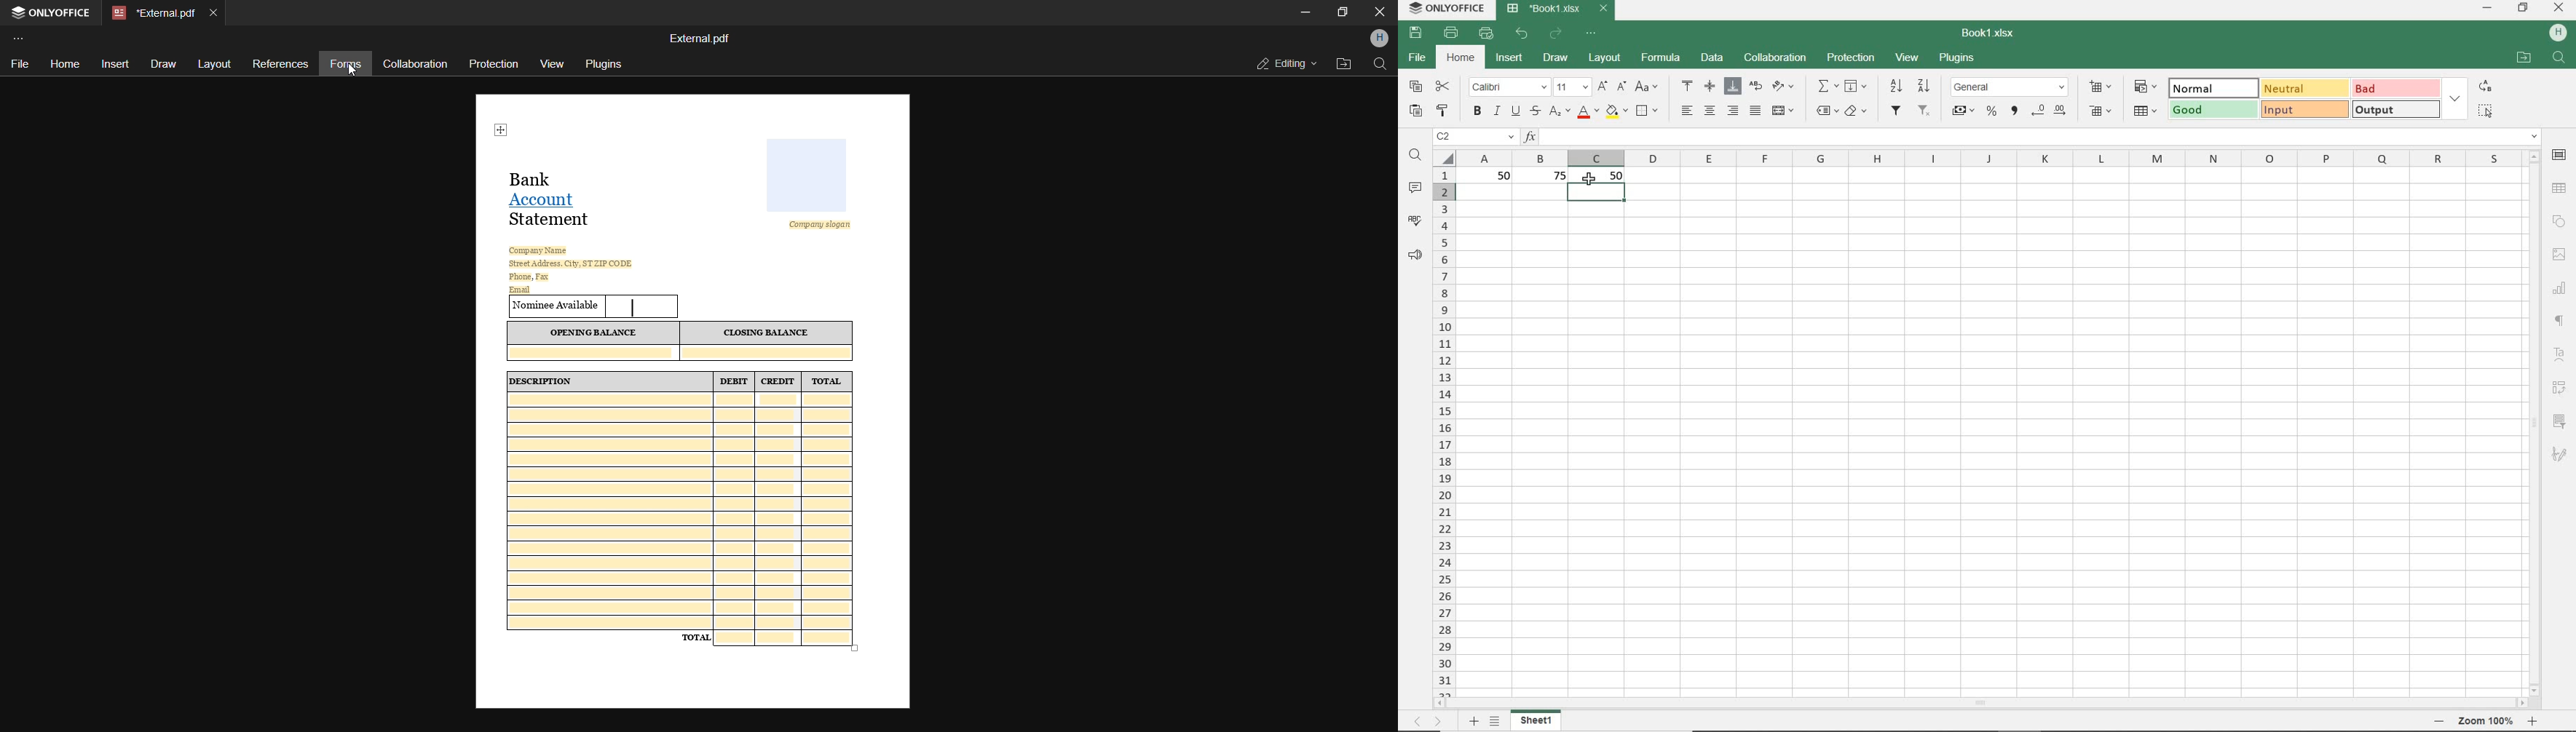  What do you see at coordinates (1559, 111) in the screenshot?
I see `subscript/superscript` at bounding box center [1559, 111].